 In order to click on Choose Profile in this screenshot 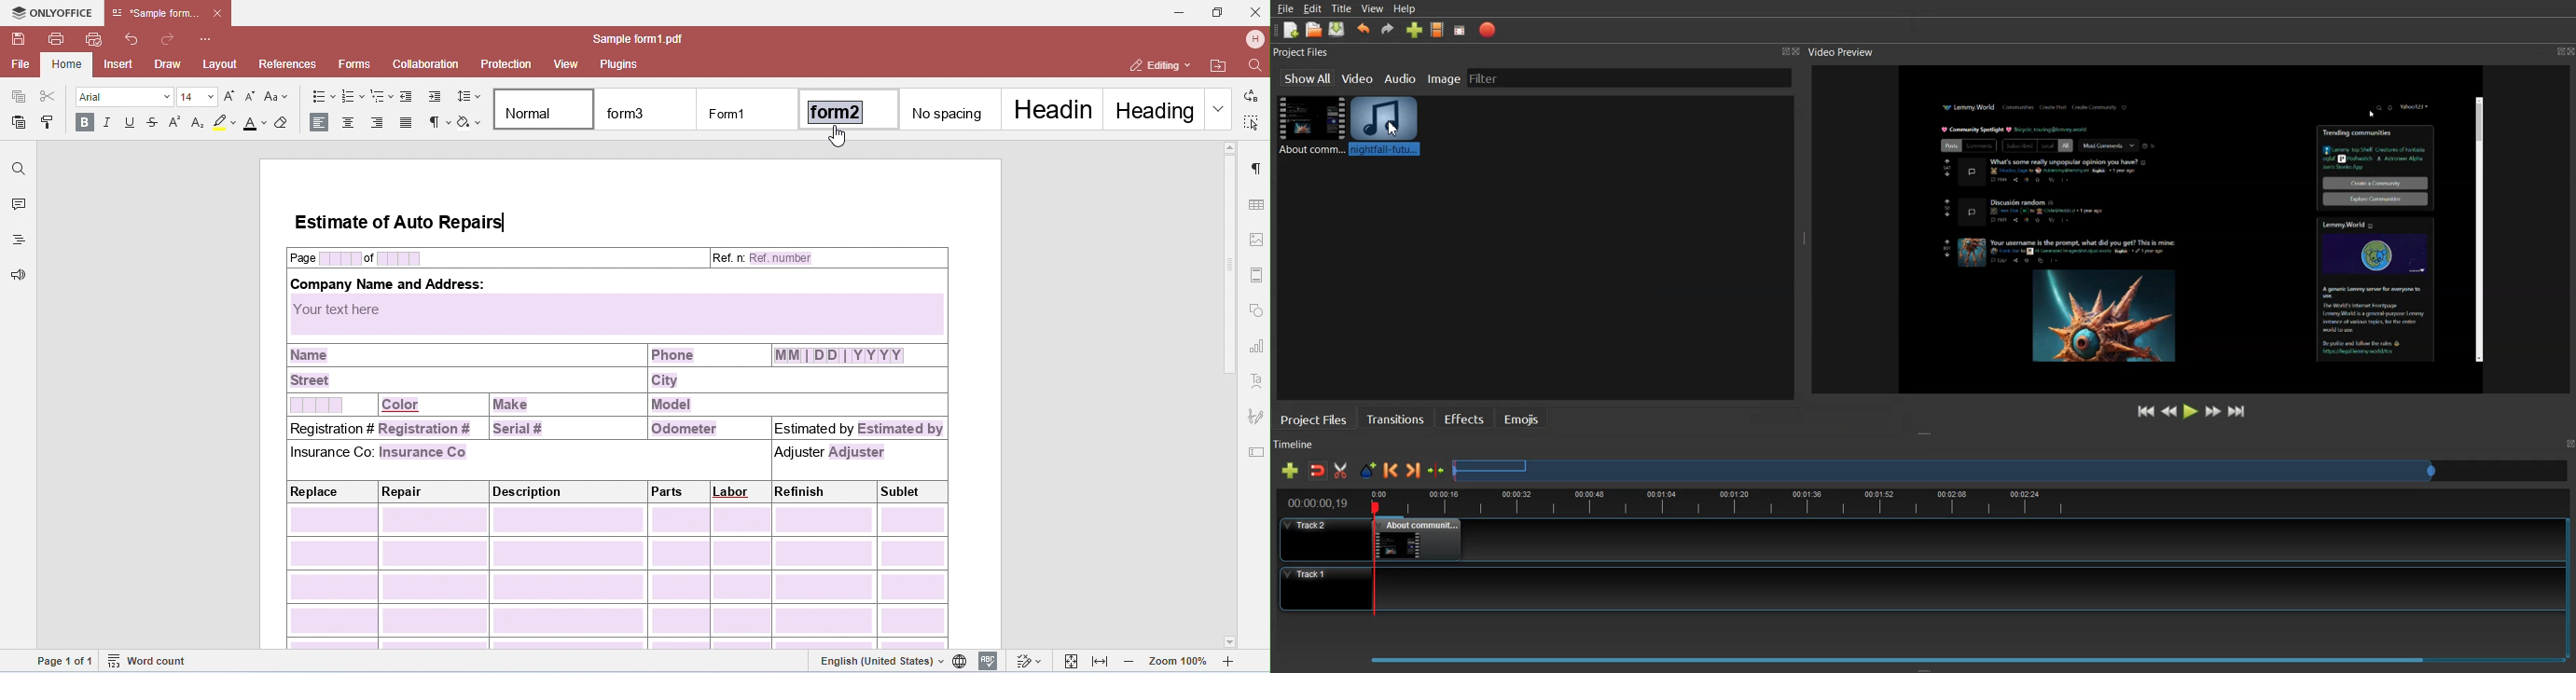, I will do `click(1438, 29)`.